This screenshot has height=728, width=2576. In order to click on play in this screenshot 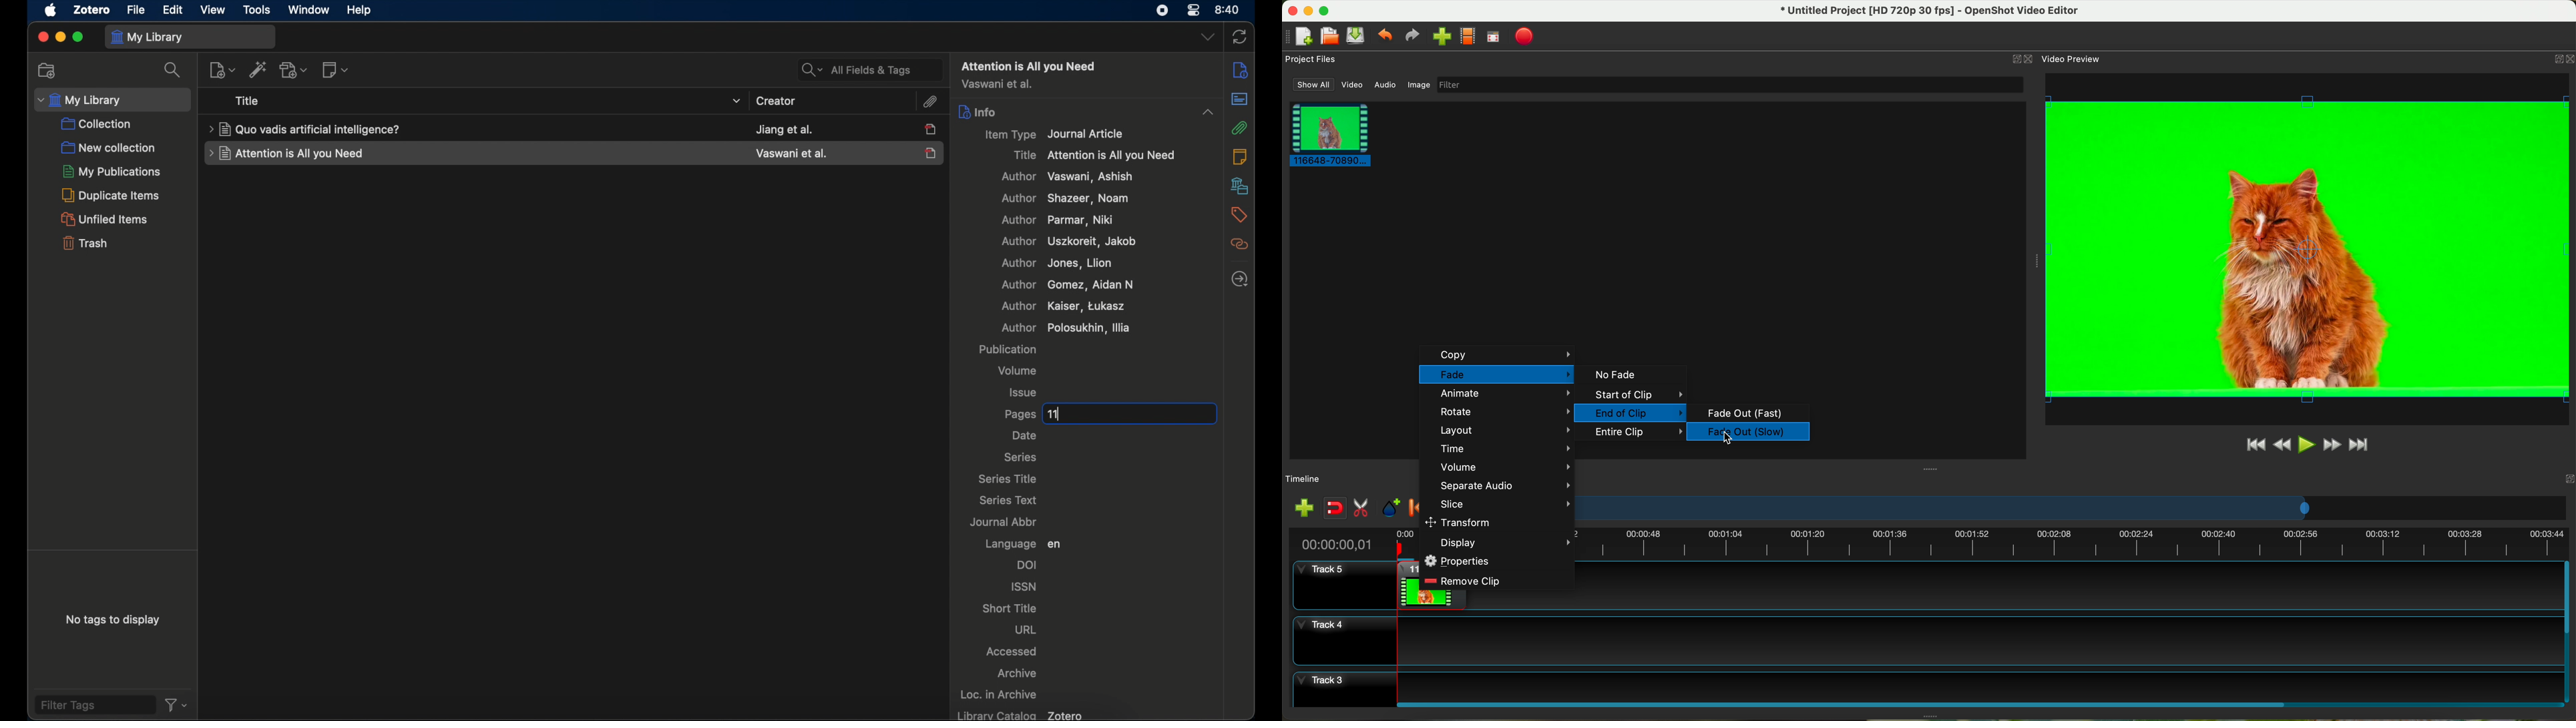, I will do `click(2306, 444)`.